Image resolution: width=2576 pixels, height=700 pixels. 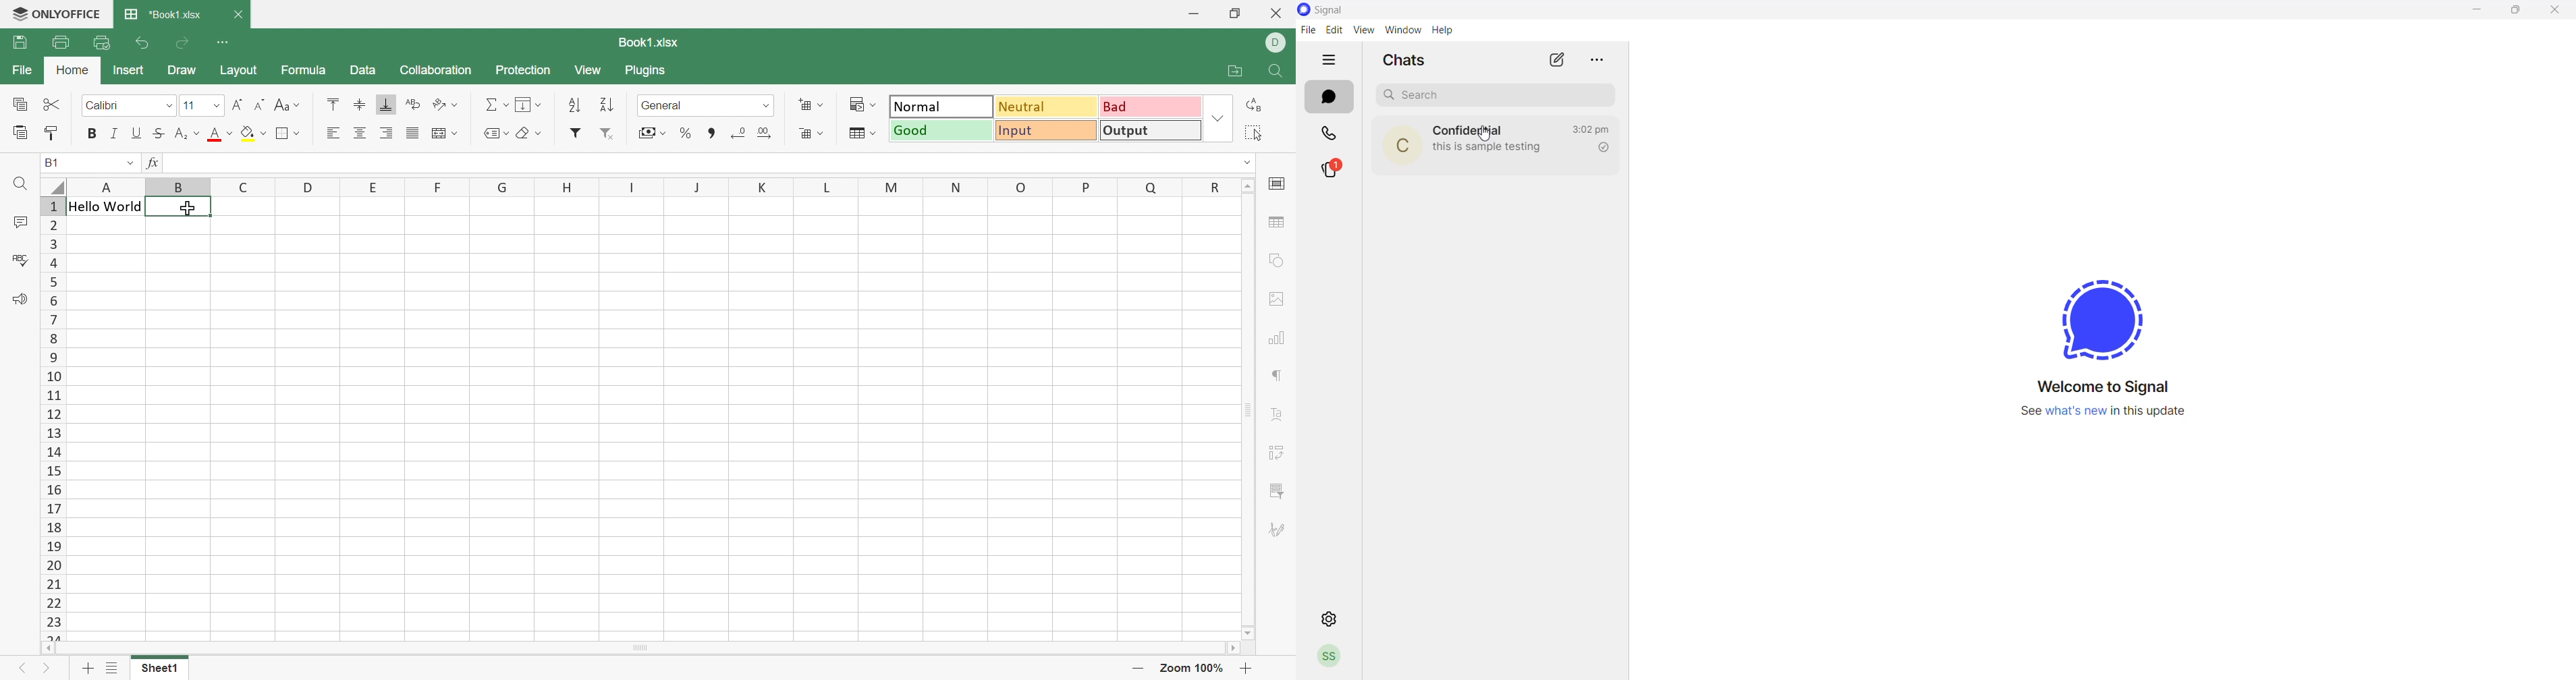 What do you see at coordinates (1279, 490) in the screenshot?
I see `Slicer settings` at bounding box center [1279, 490].